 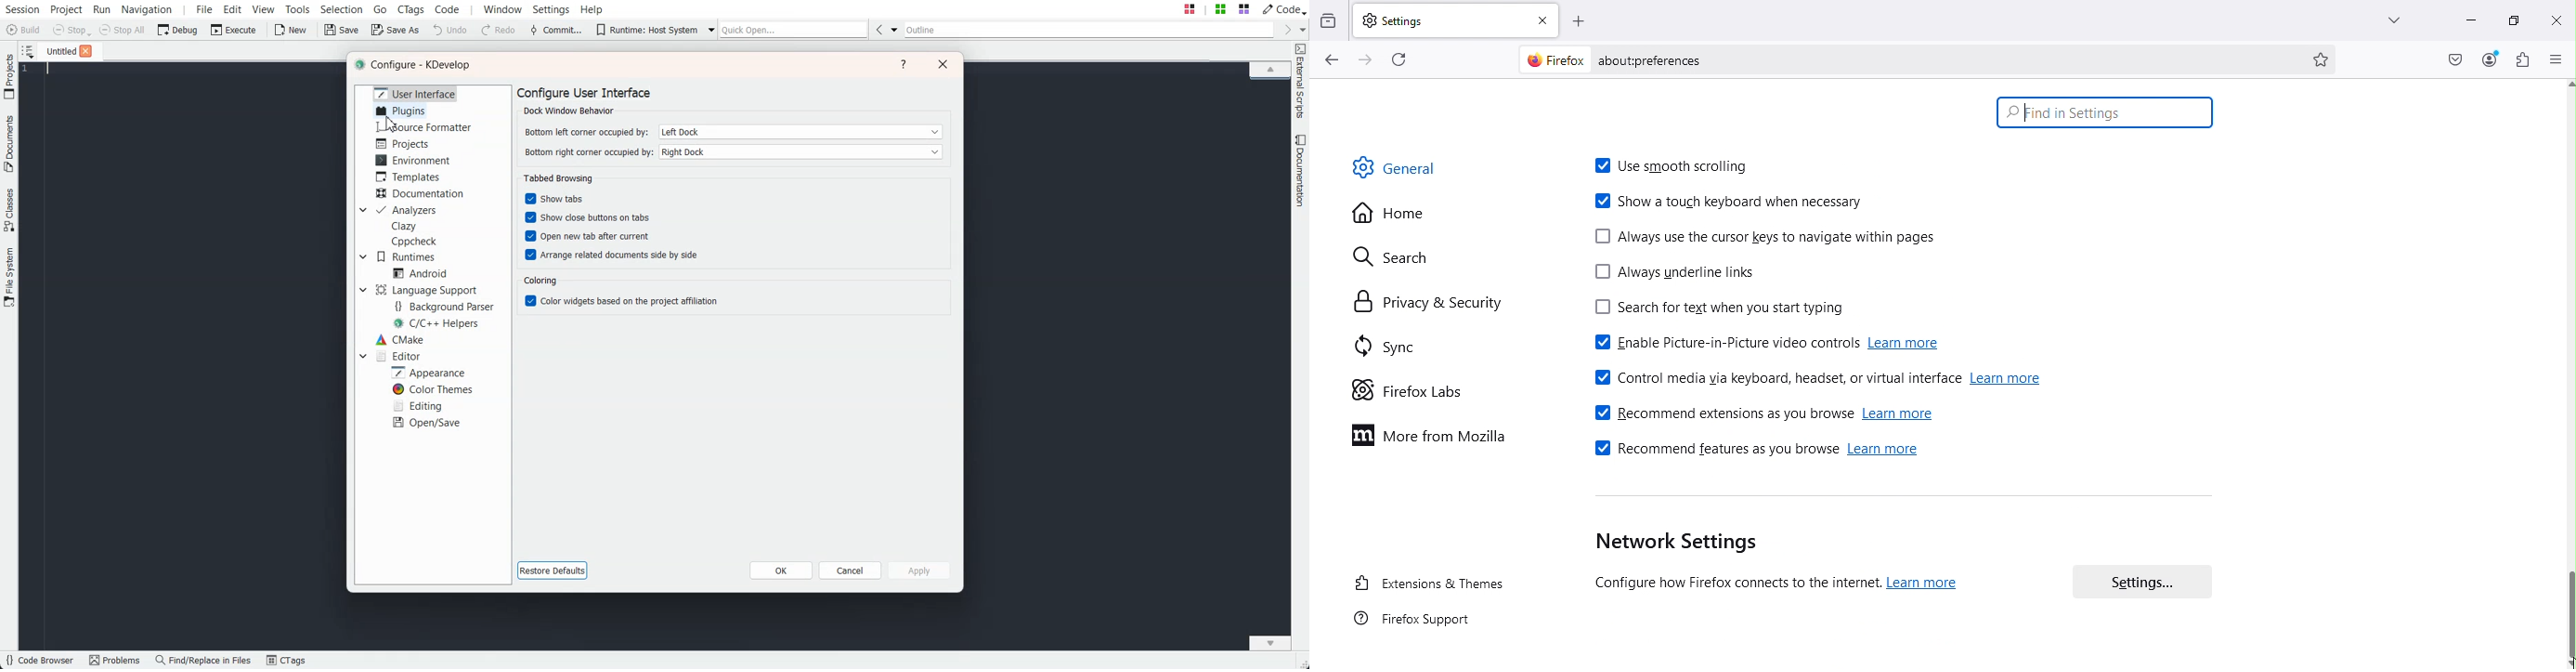 I want to click on Always underline the links, so click(x=1673, y=275).